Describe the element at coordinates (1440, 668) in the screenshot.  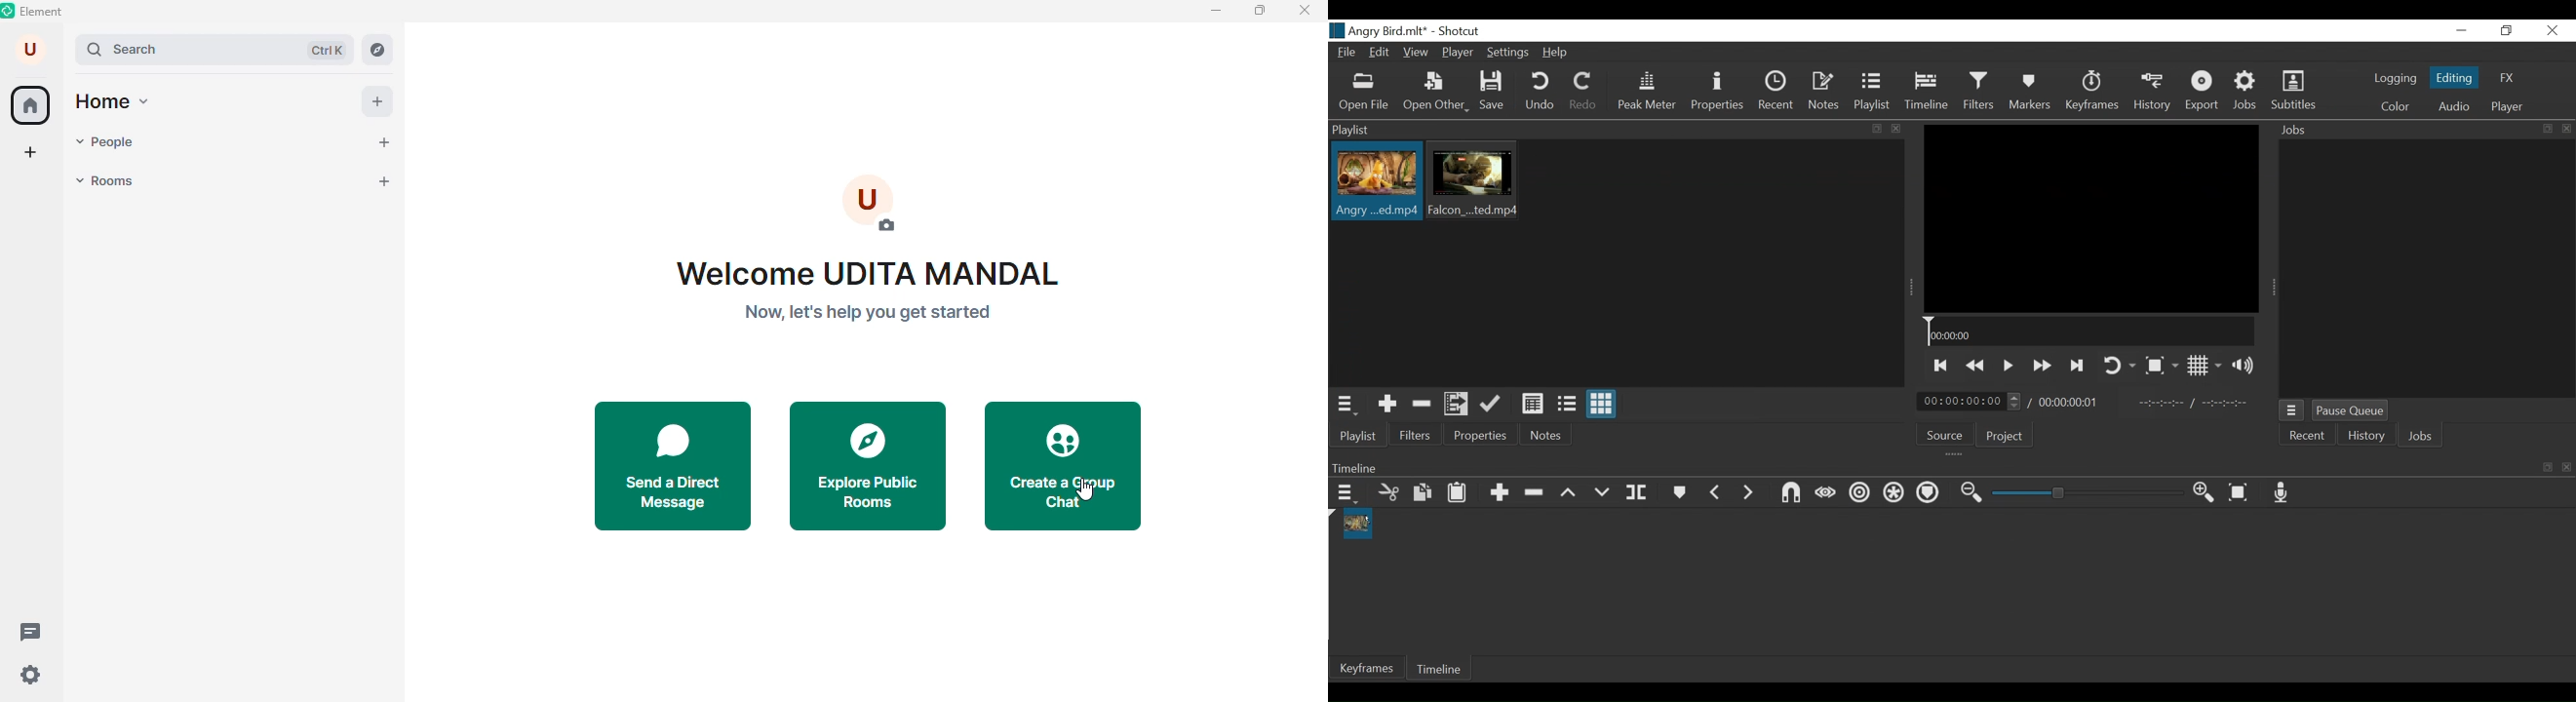
I see `Timeline` at that location.